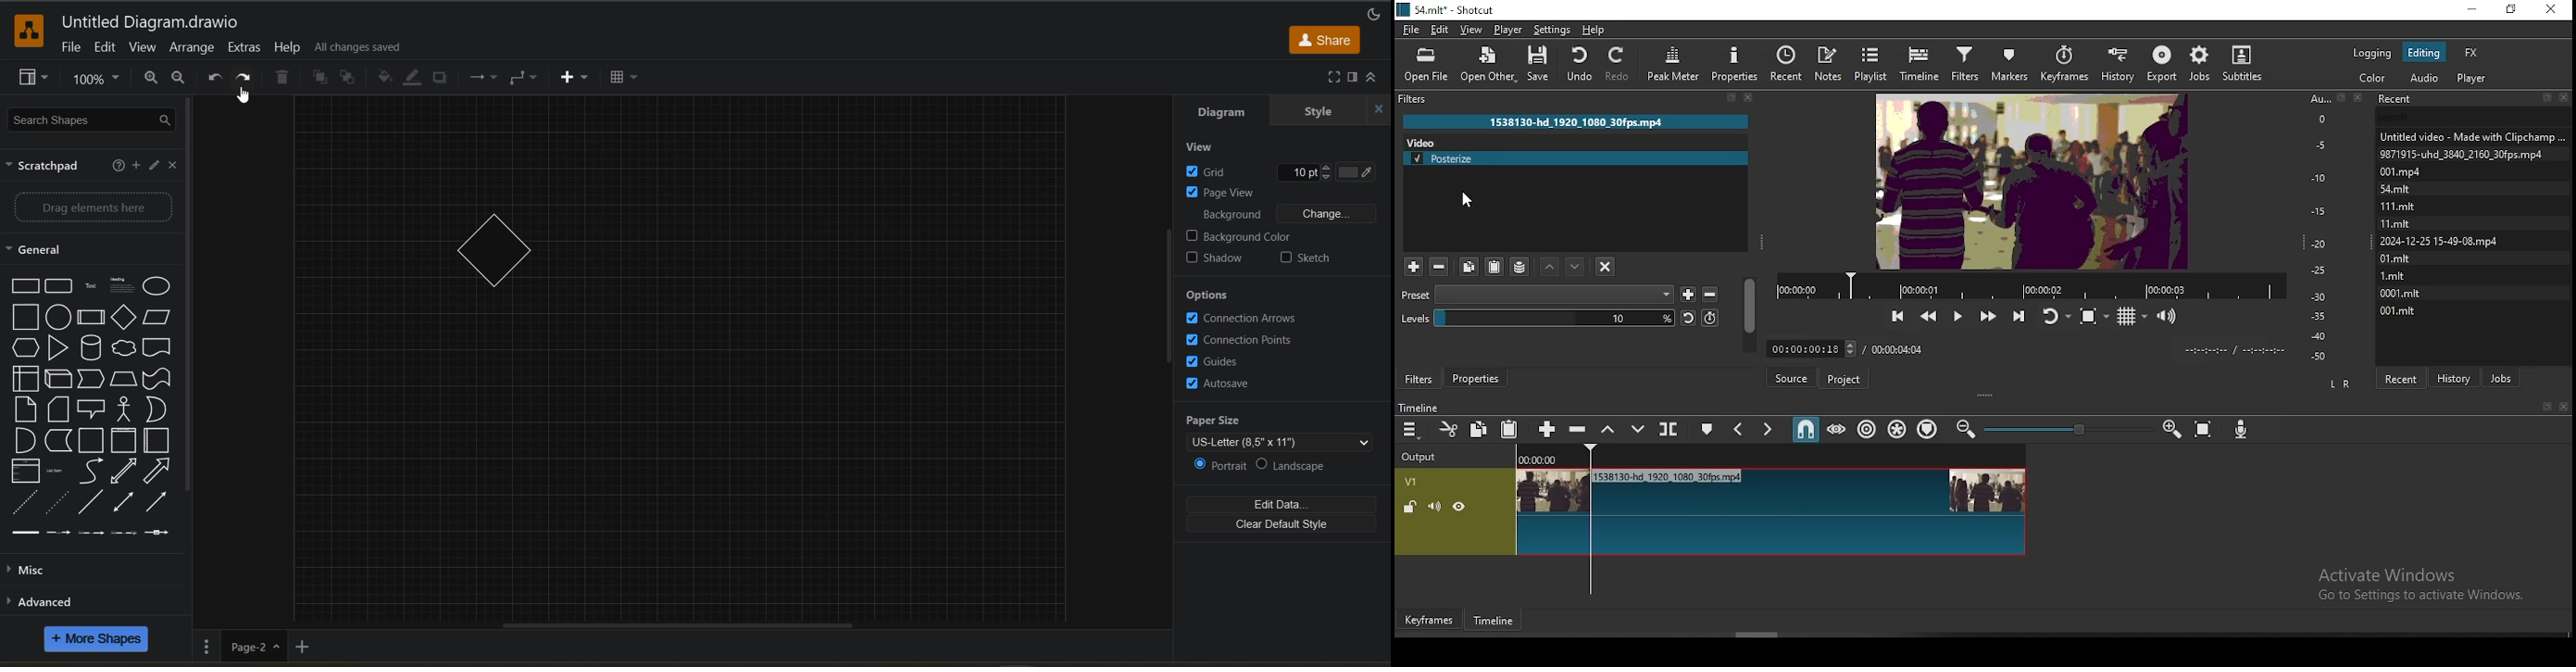 The height and width of the screenshot is (672, 2576). I want to click on bidirectional connector, so click(122, 502).